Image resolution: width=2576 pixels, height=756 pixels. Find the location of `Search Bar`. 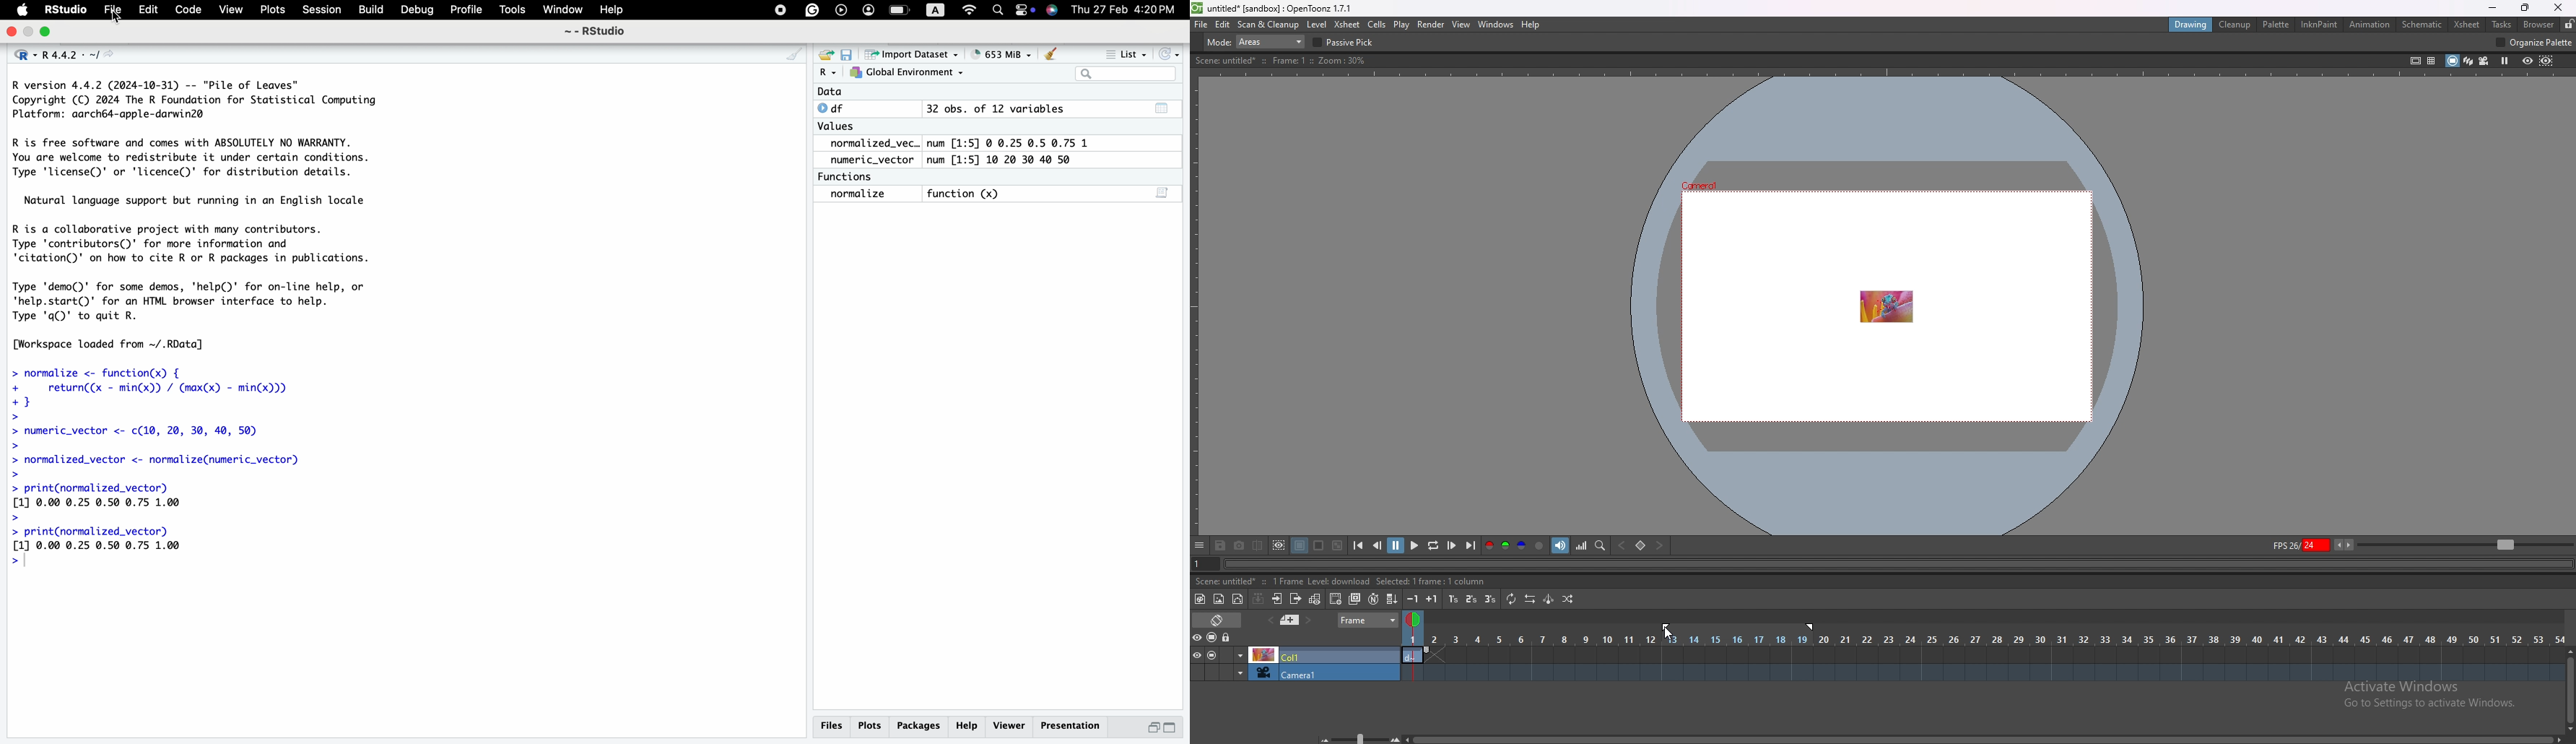

Search Bar is located at coordinates (1125, 75).